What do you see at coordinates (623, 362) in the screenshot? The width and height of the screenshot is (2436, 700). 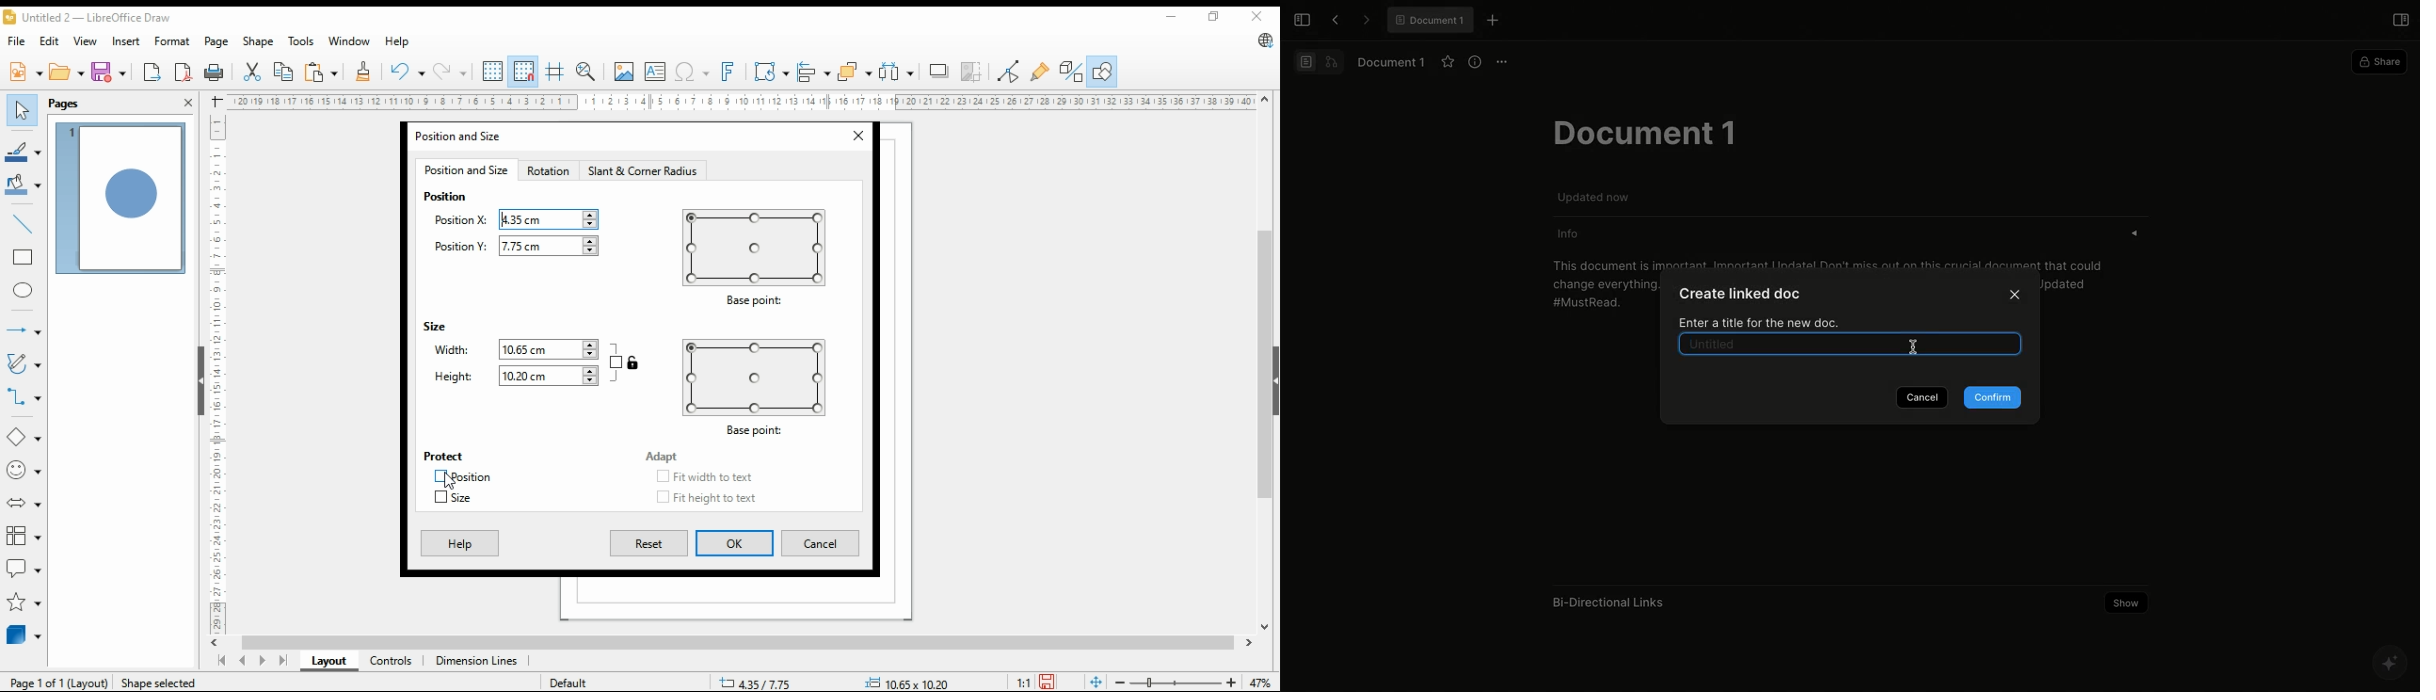 I see `keep ratio` at bounding box center [623, 362].